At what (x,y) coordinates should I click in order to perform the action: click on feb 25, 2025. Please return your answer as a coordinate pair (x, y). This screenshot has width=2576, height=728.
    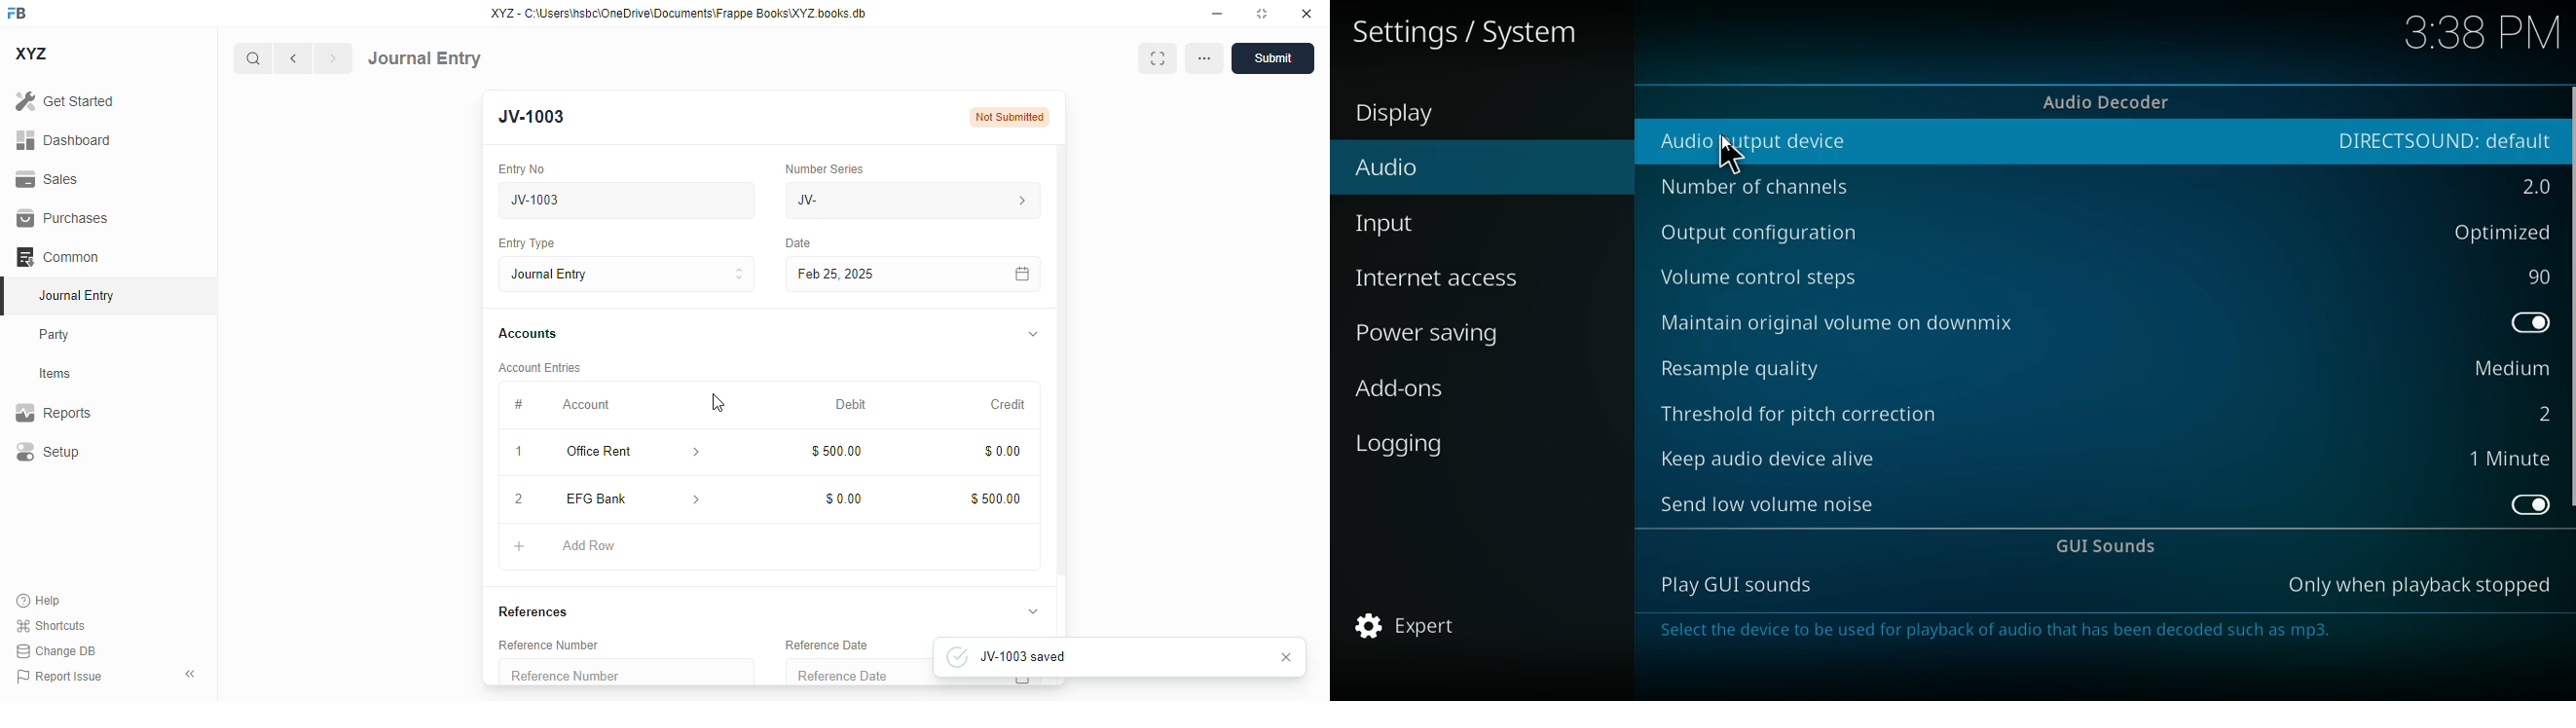
    Looking at the image, I should click on (886, 275).